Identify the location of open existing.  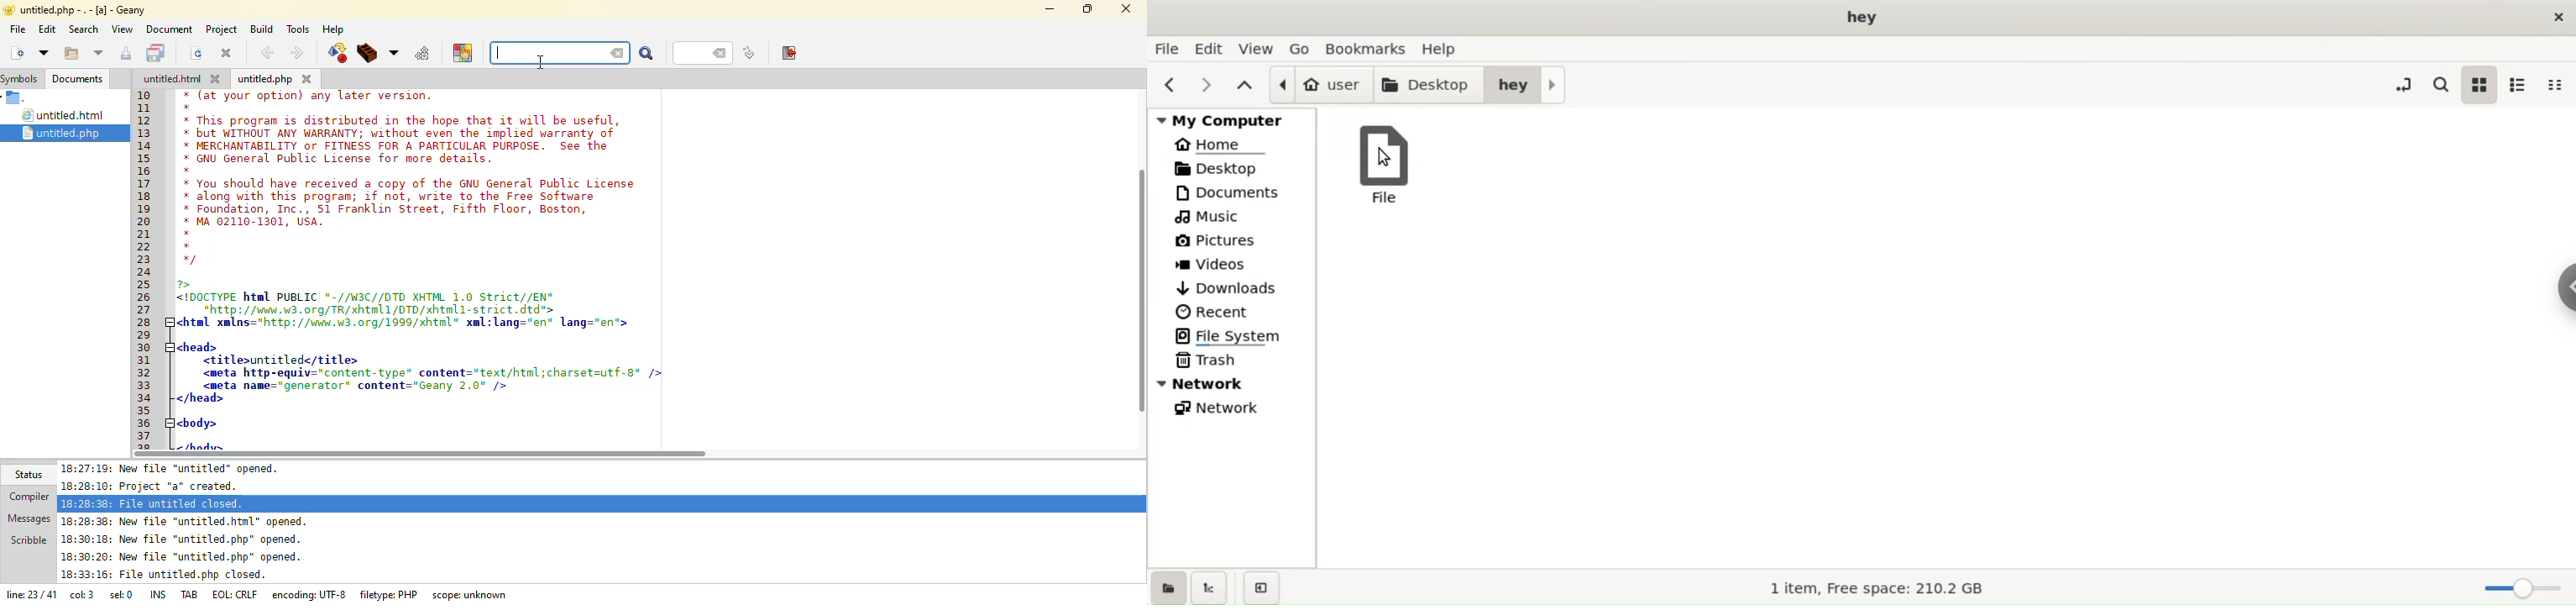
(71, 54).